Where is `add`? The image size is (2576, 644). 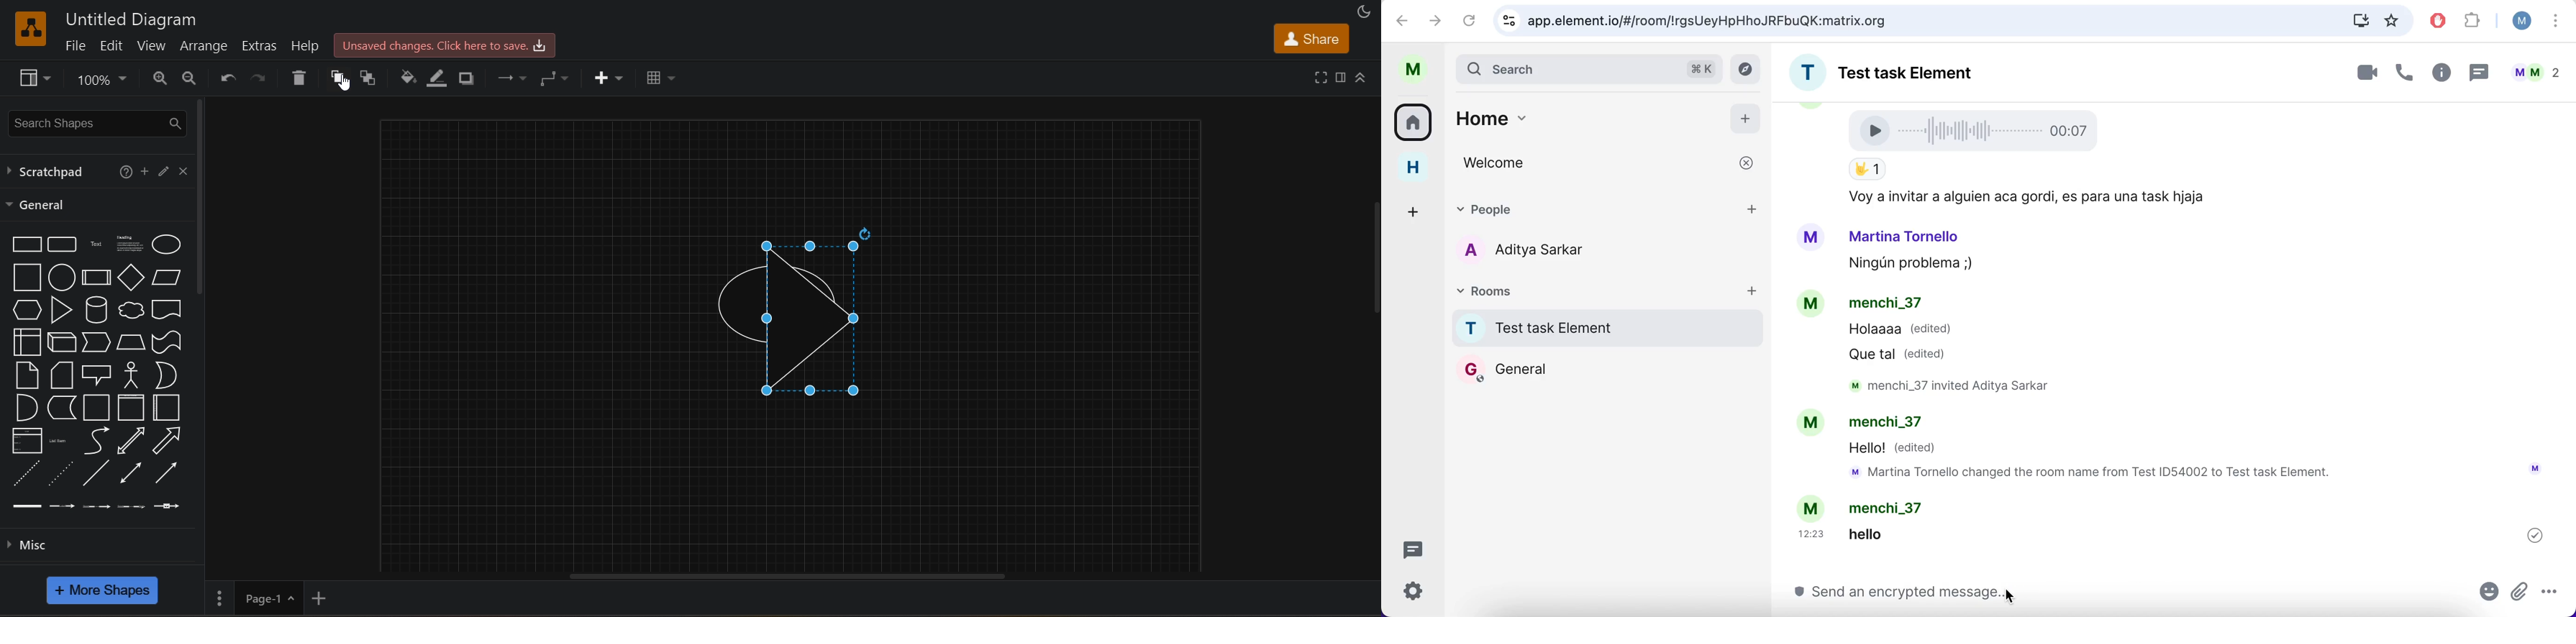
add is located at coordinates (147, 170).